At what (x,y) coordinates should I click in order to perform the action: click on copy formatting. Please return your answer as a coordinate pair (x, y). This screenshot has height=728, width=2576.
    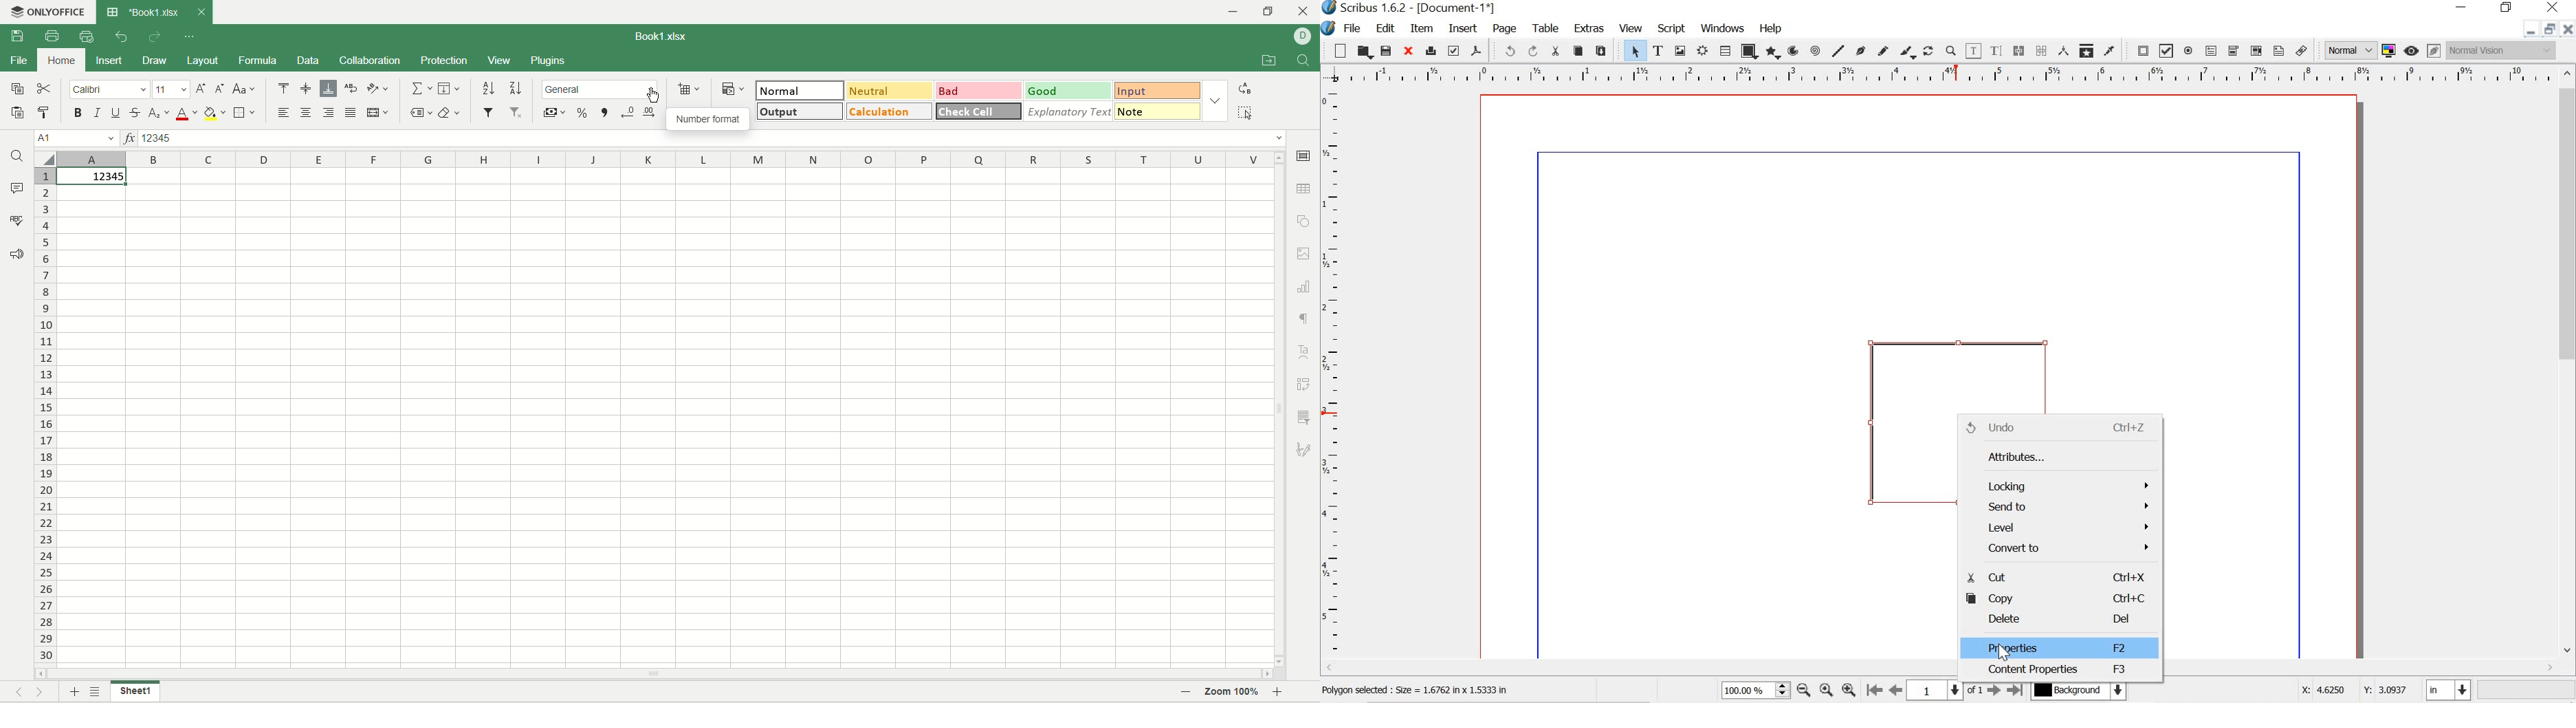
    Looking at the image, I should click on (43, 111).